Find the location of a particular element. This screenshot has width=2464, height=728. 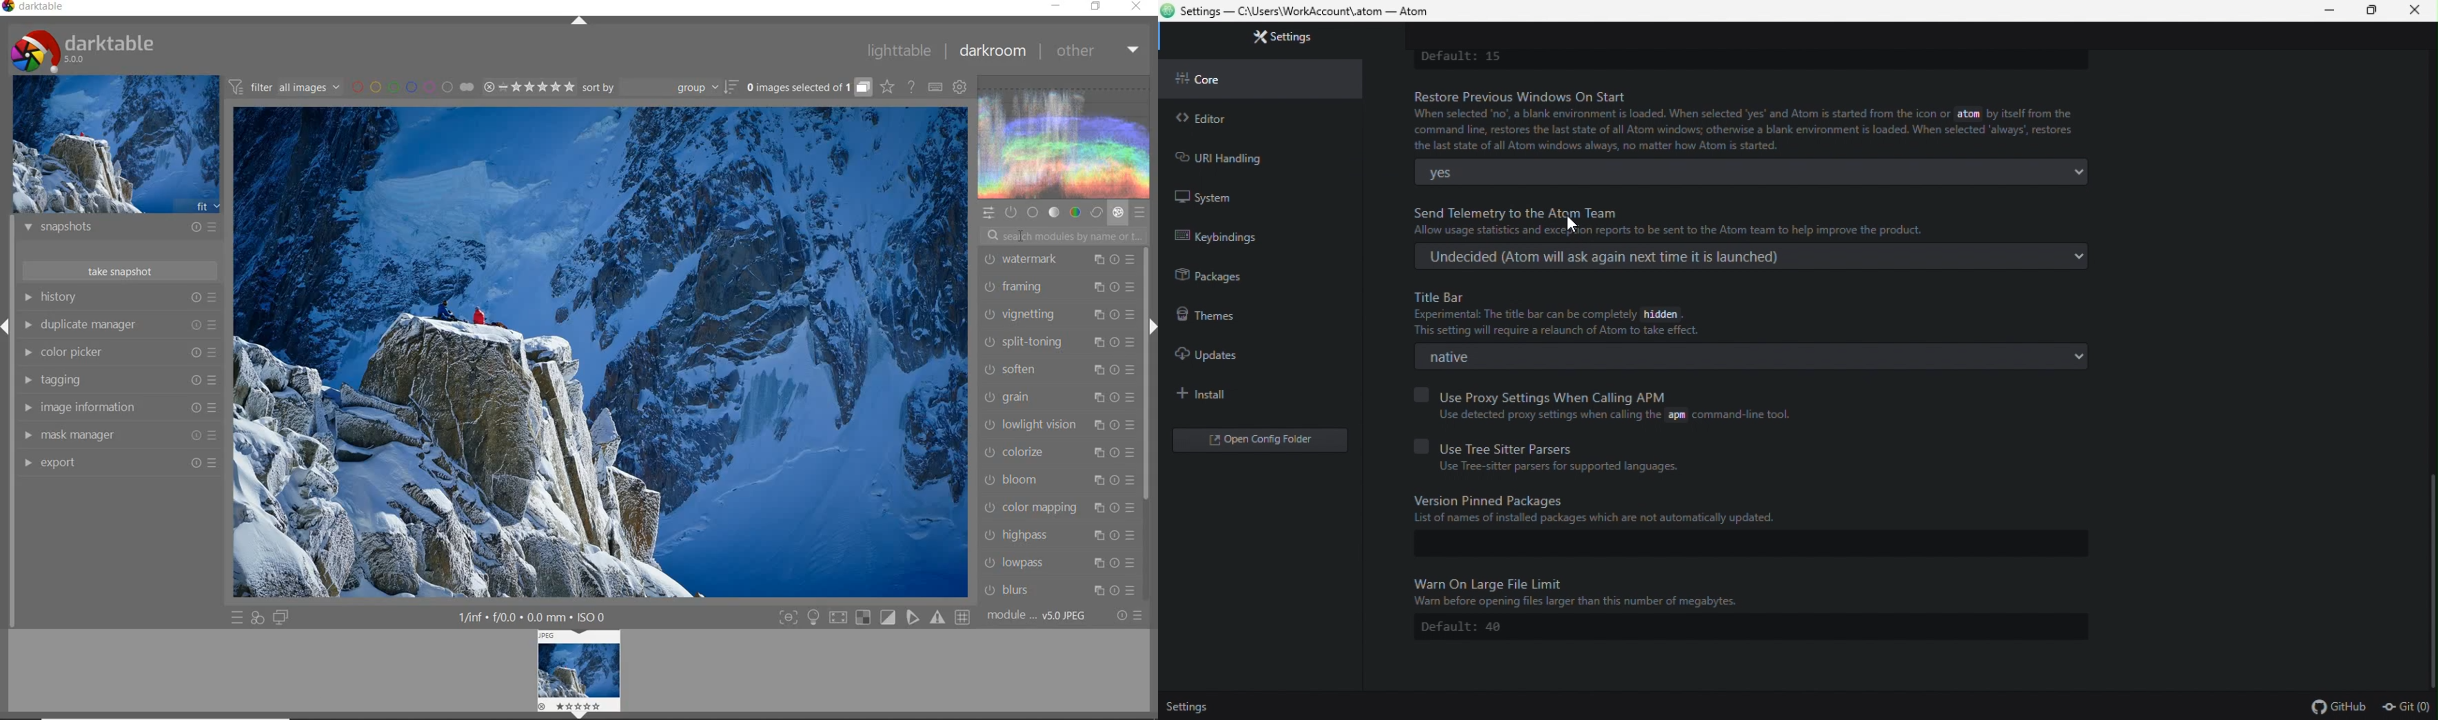

module..v50JPEG is located at coordinates (1041, 616).